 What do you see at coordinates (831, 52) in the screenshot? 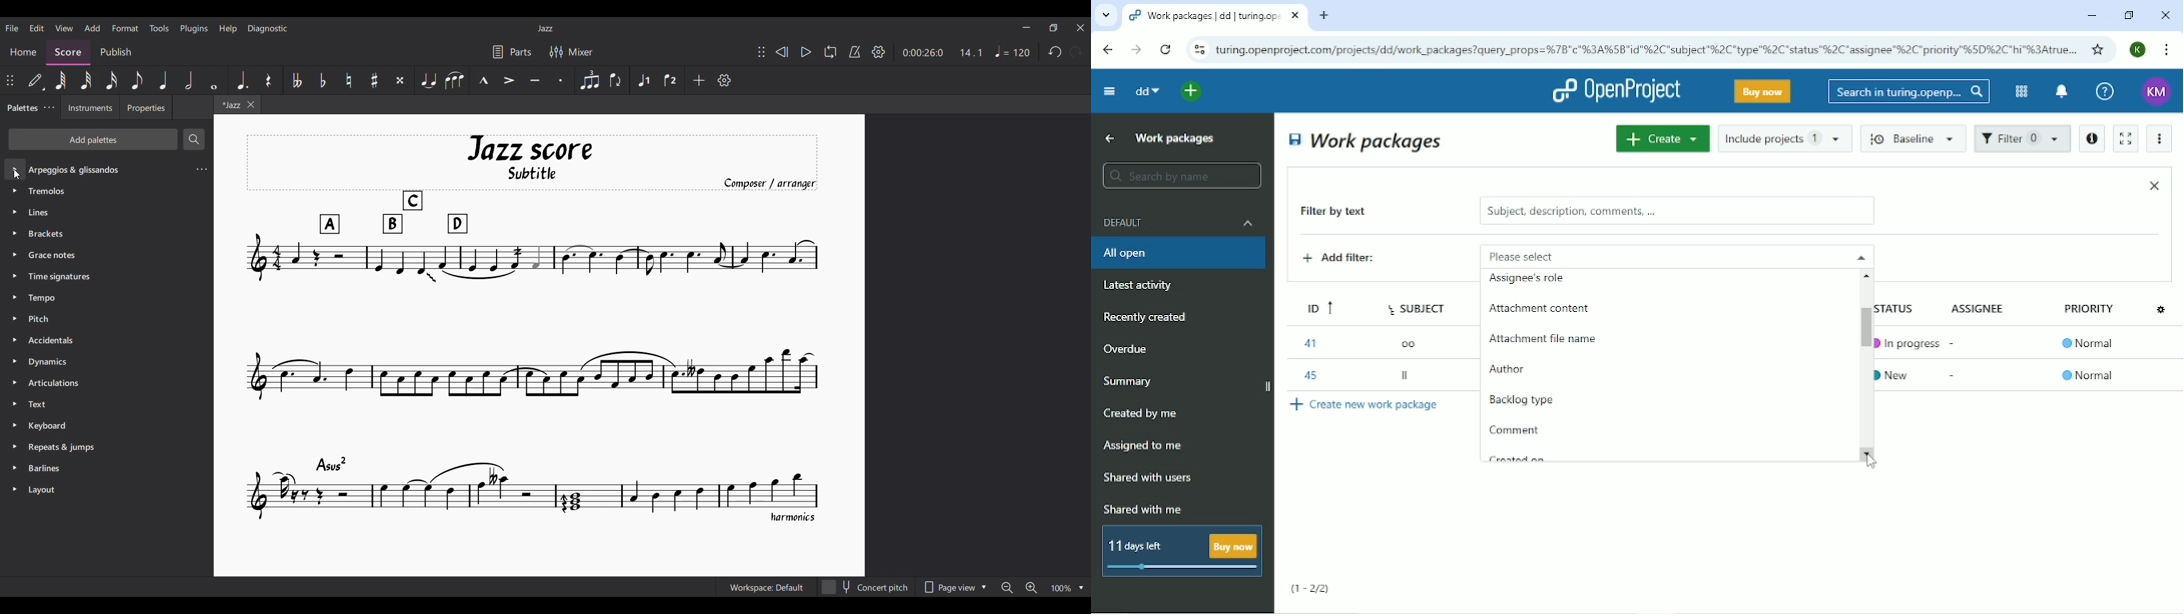
I see `Loop playback` at bounding box center [831, 52].